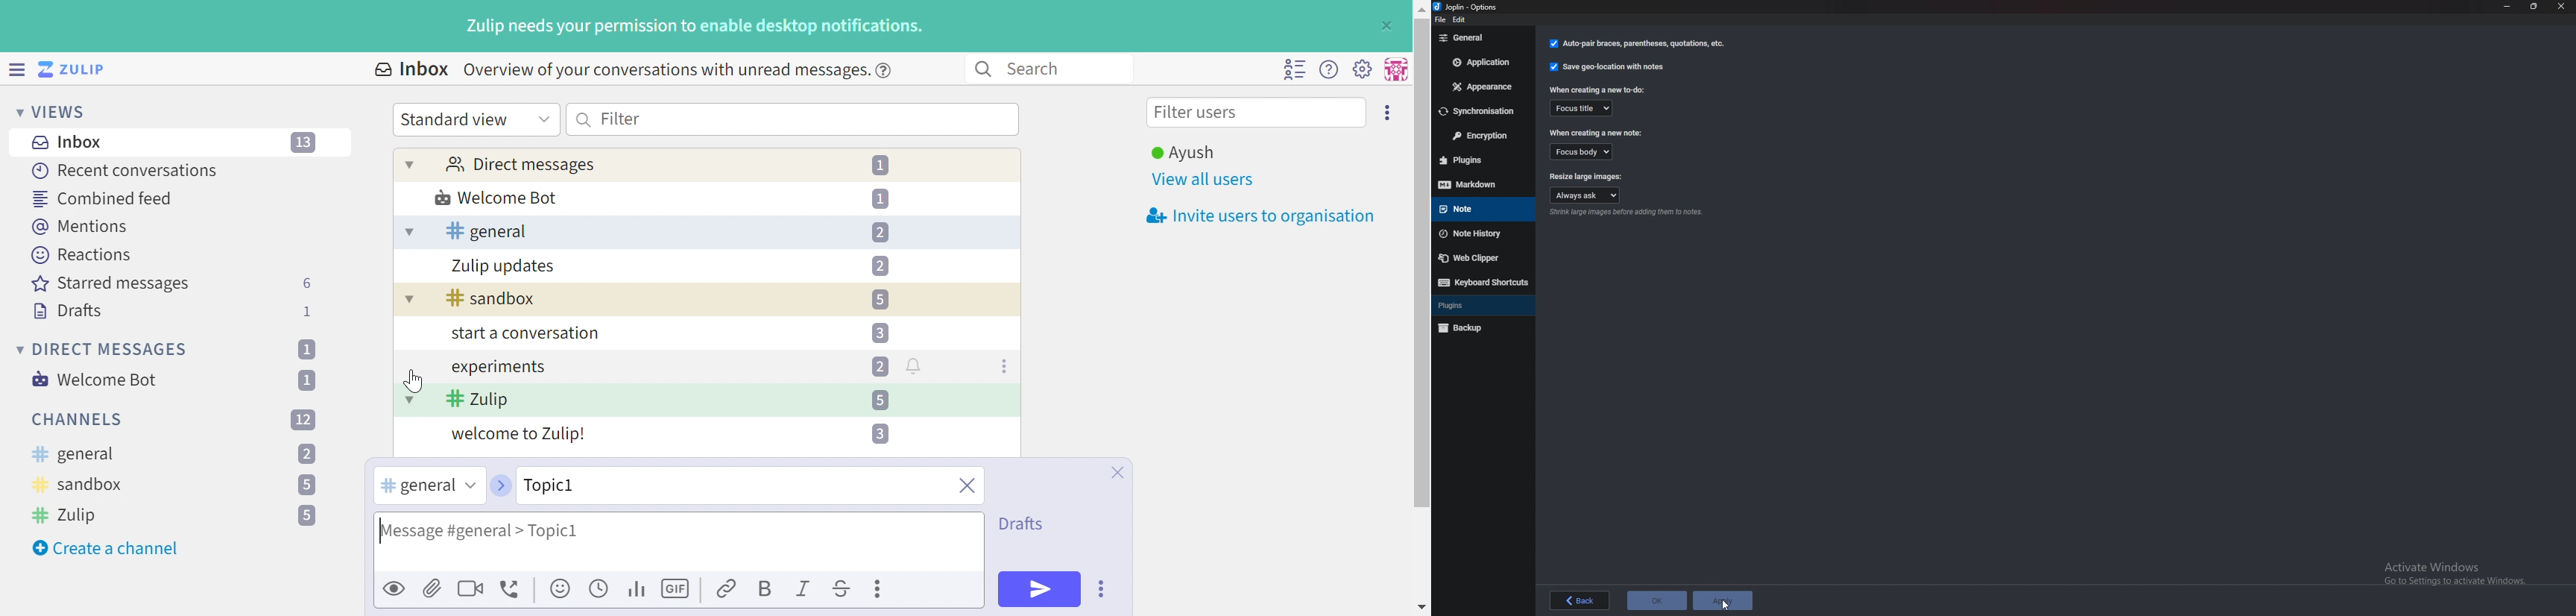 Image resolution: width=2576 pixels, height=616 pixels. What do you see at coordinates (520, 436) in the screenshot?
I see `welcome to Zulip!` at bounding box center [520, 436].